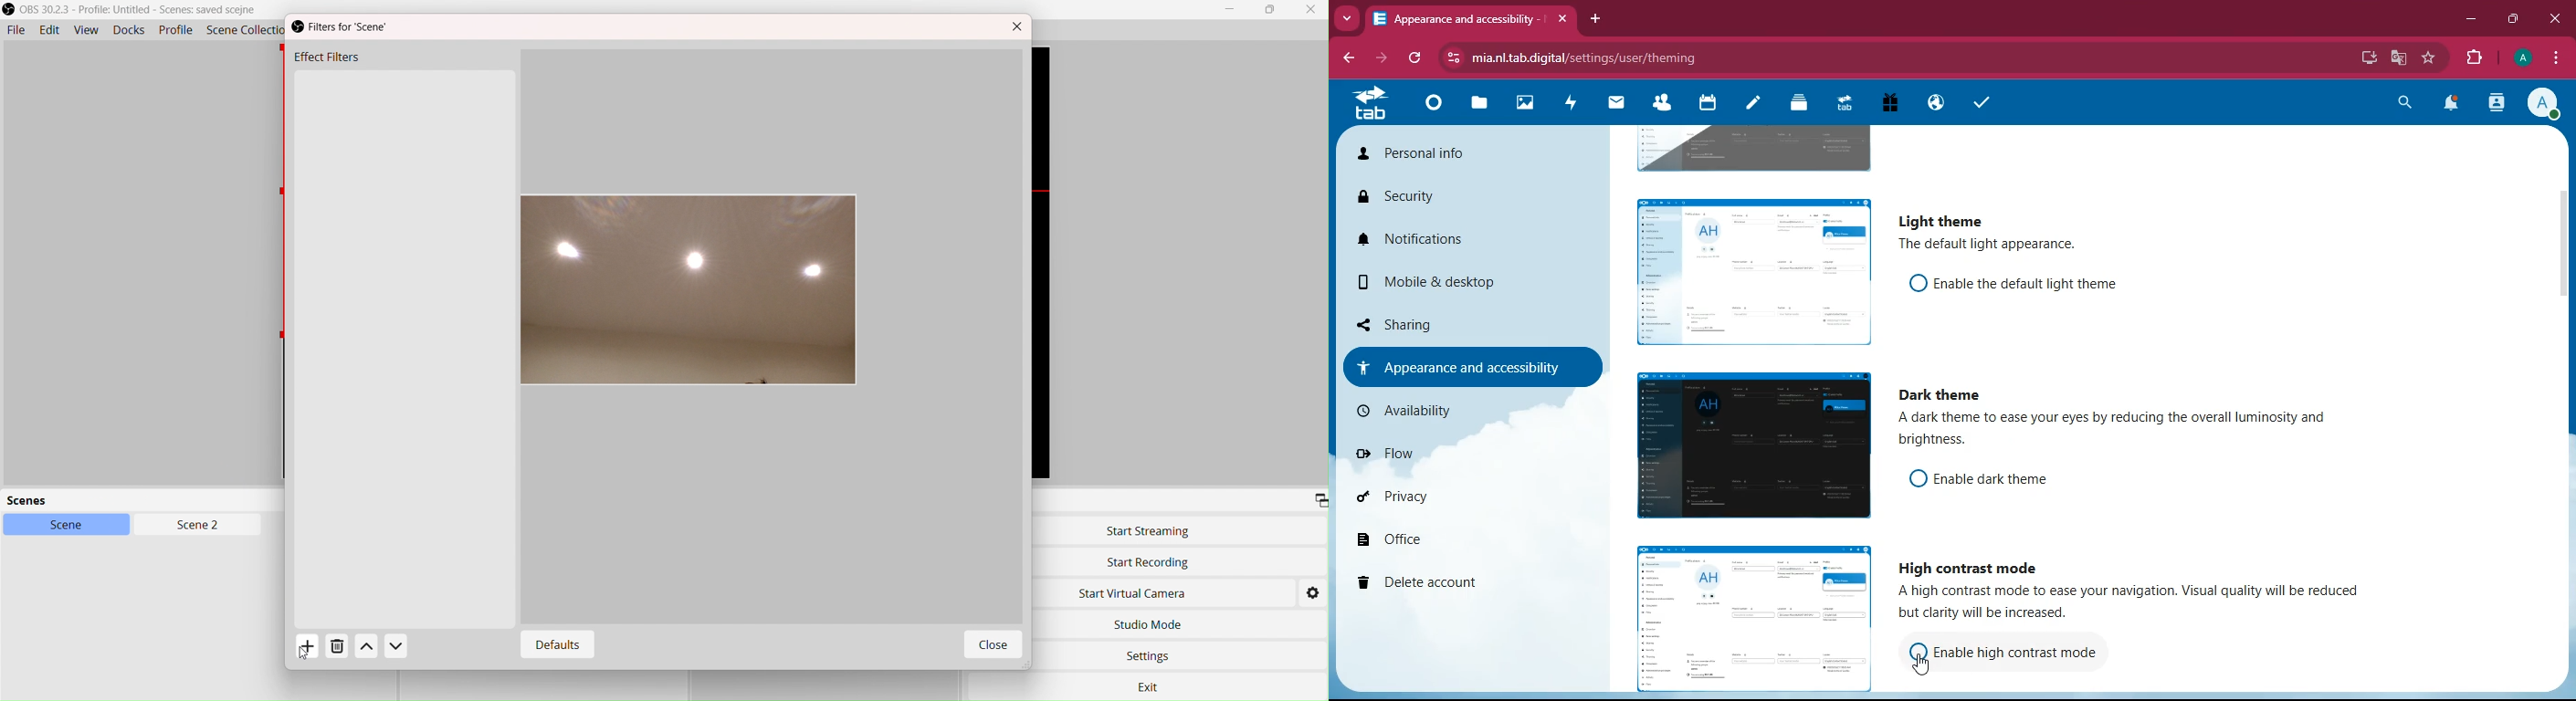  What do you see at coordinates (74, 525) in the screenshot?
I see `Scene` at bounding box center [74, 525].